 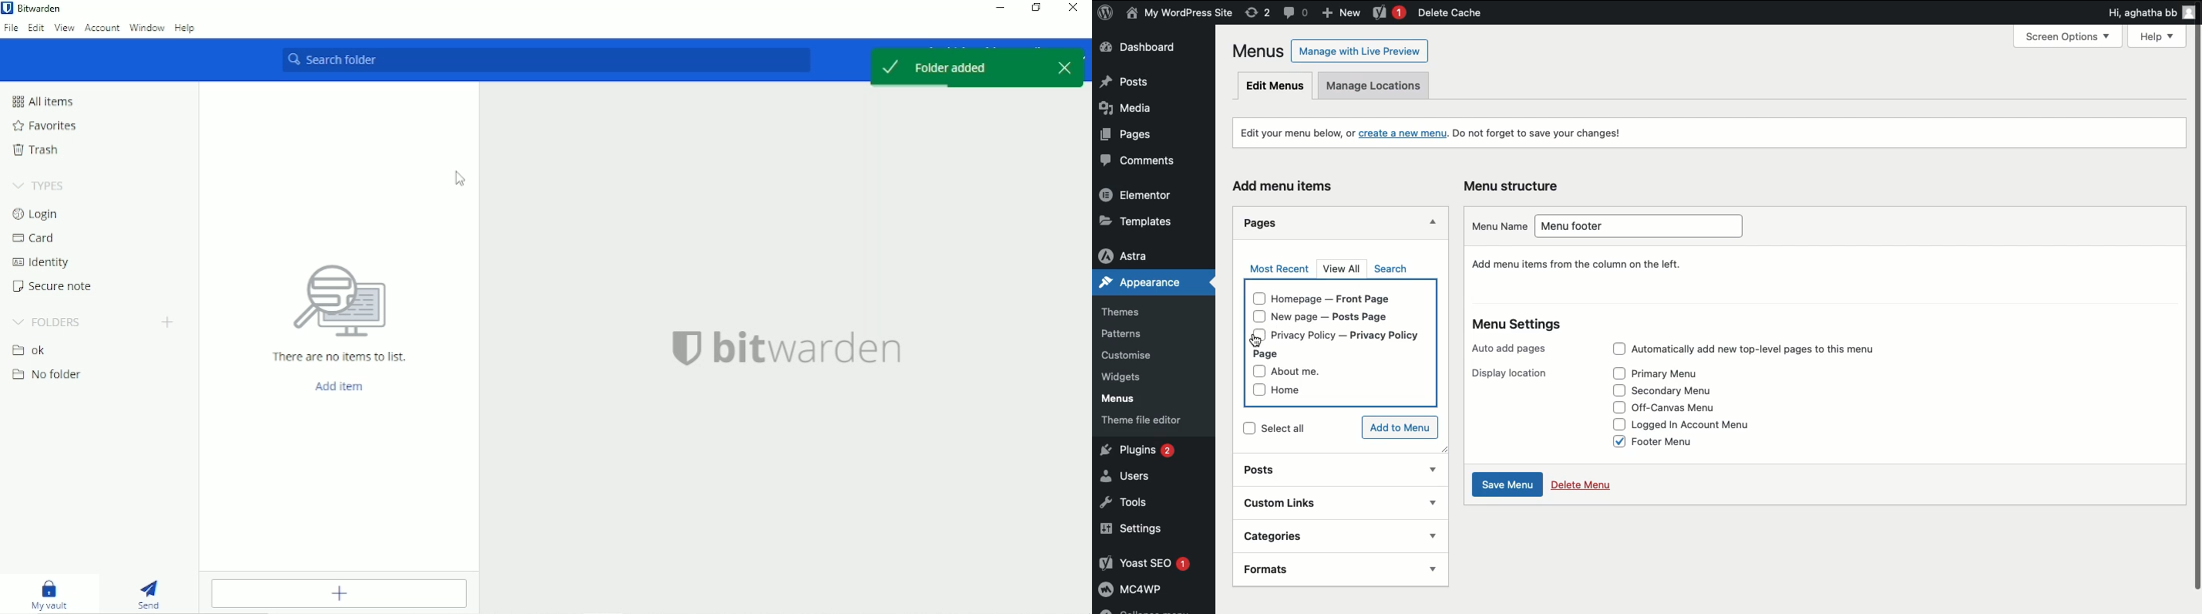 What do you see at coordinates (958, 65) in the screenshot?
I see `Folder added` at bounding box center [958, 65].